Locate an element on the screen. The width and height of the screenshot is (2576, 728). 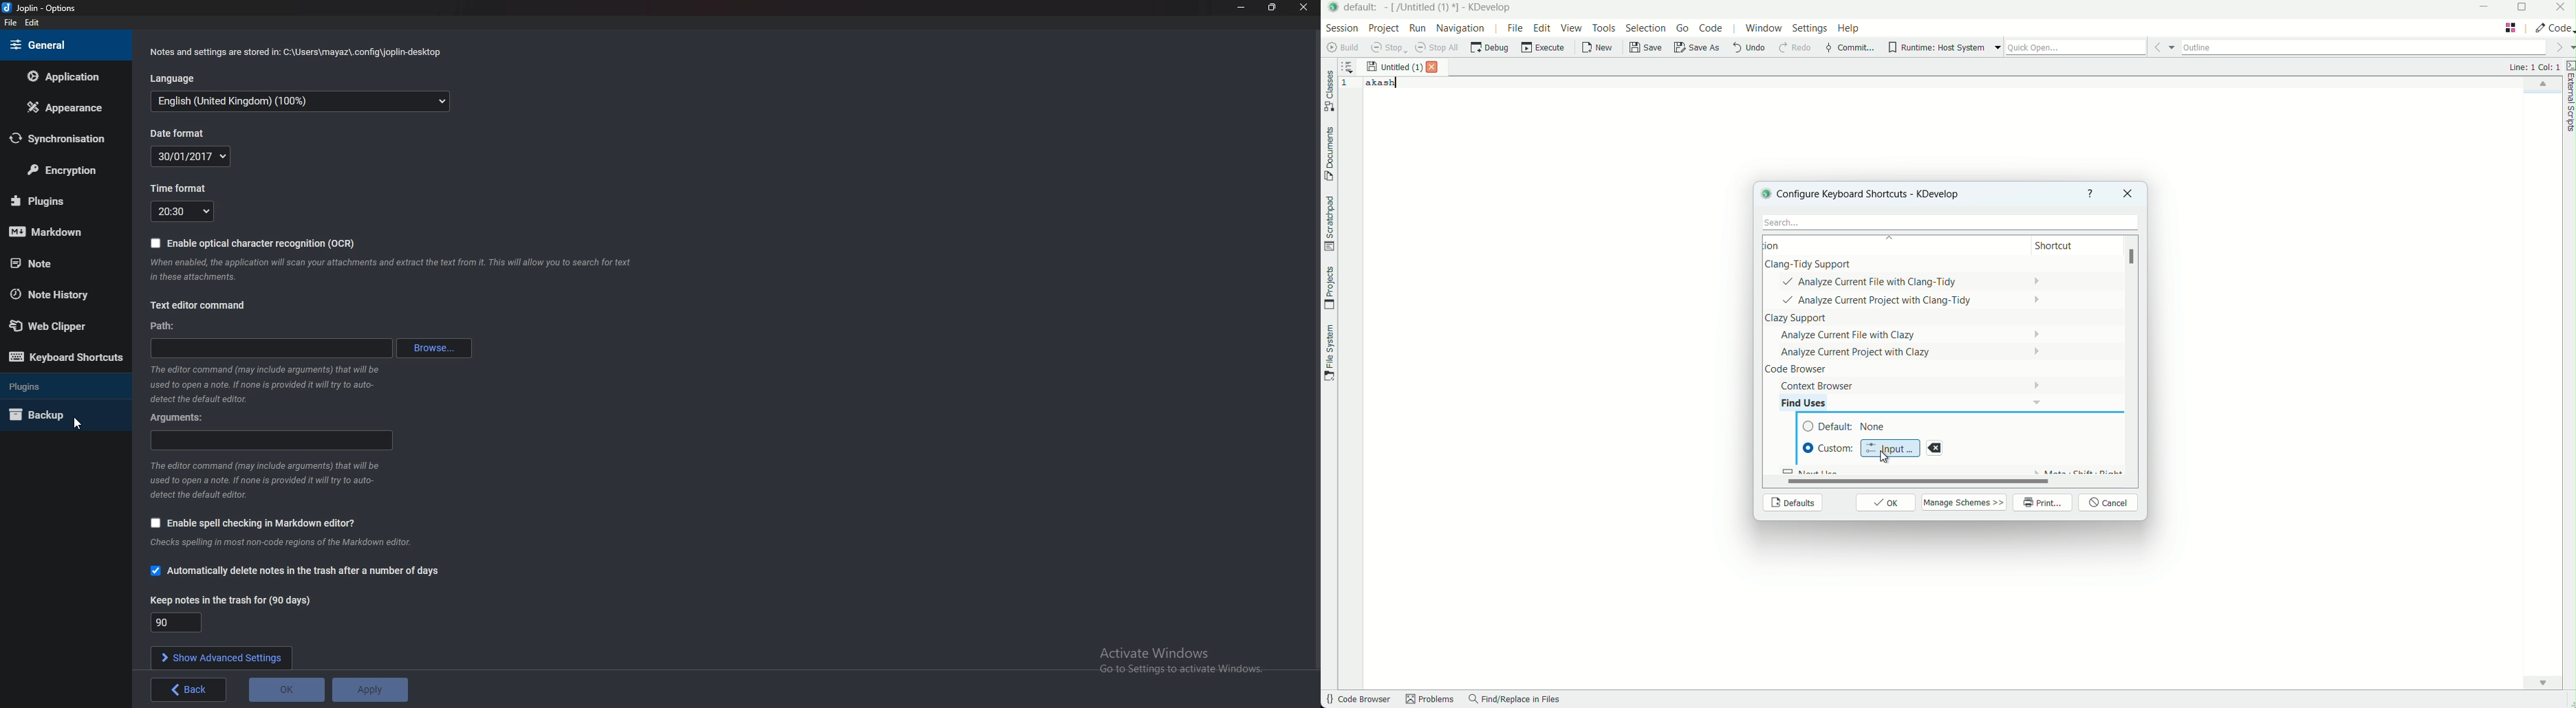
Automatically delete notes is located at coordinates (296, 570).